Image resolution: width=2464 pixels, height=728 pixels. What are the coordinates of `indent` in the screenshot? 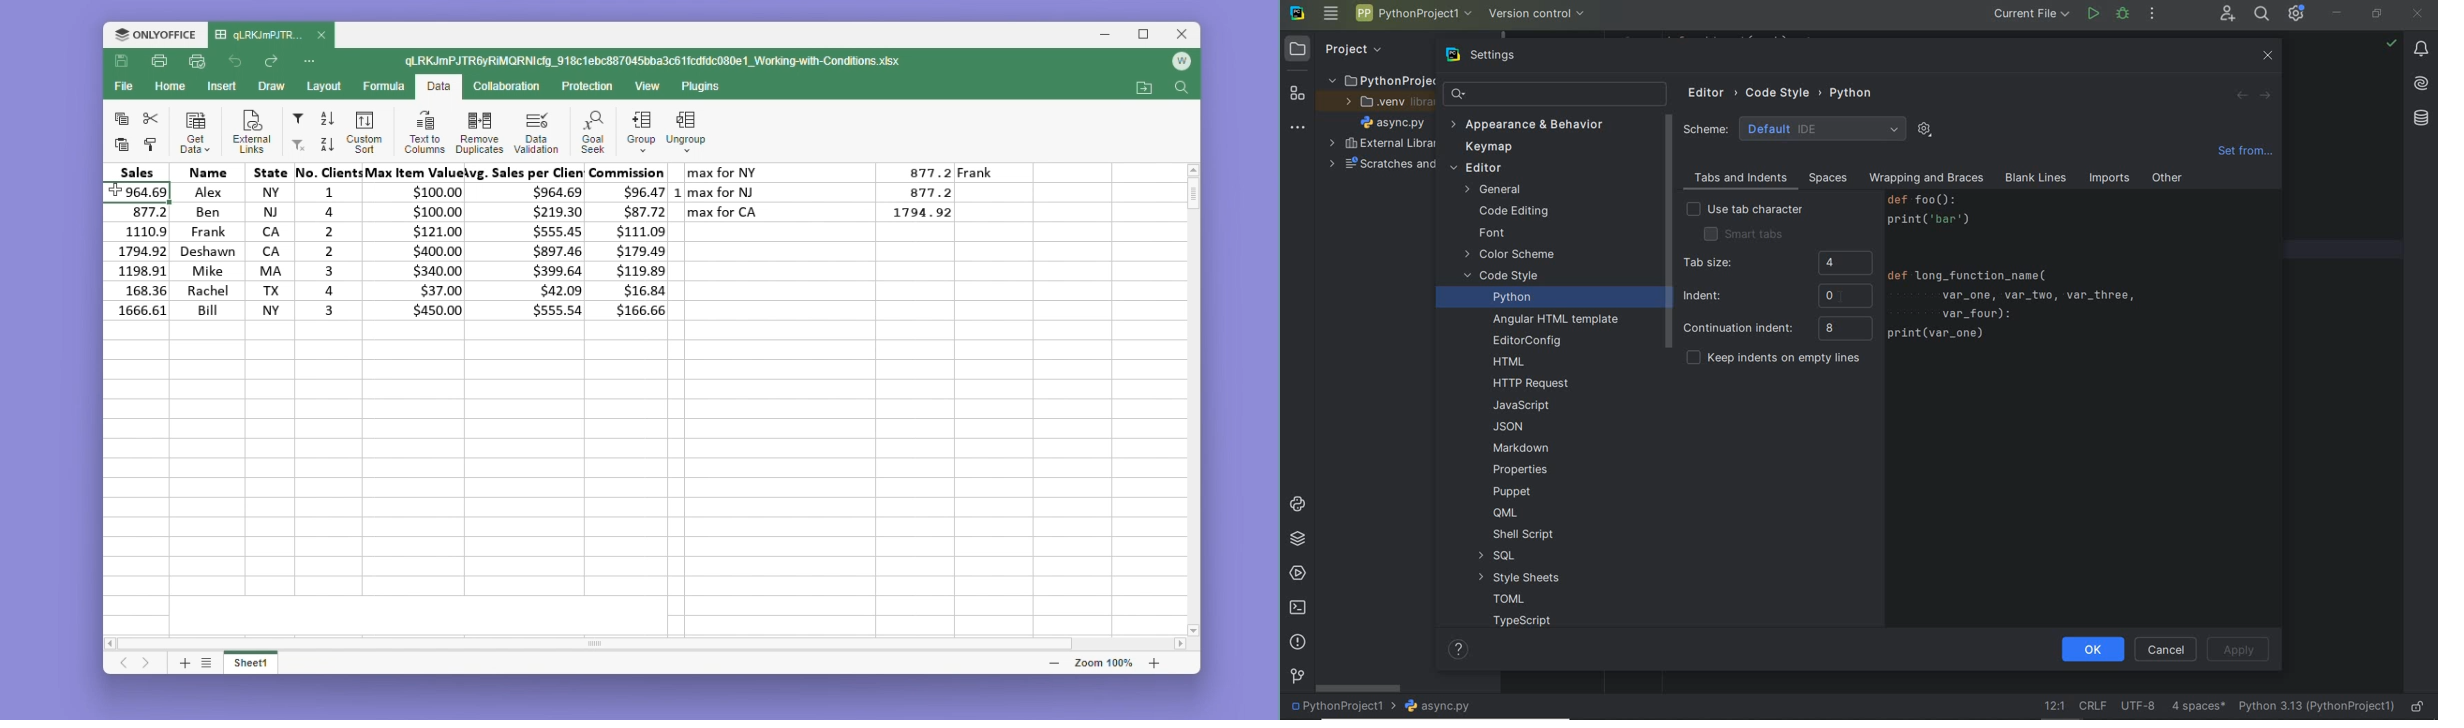 It's located at (2199, 705).